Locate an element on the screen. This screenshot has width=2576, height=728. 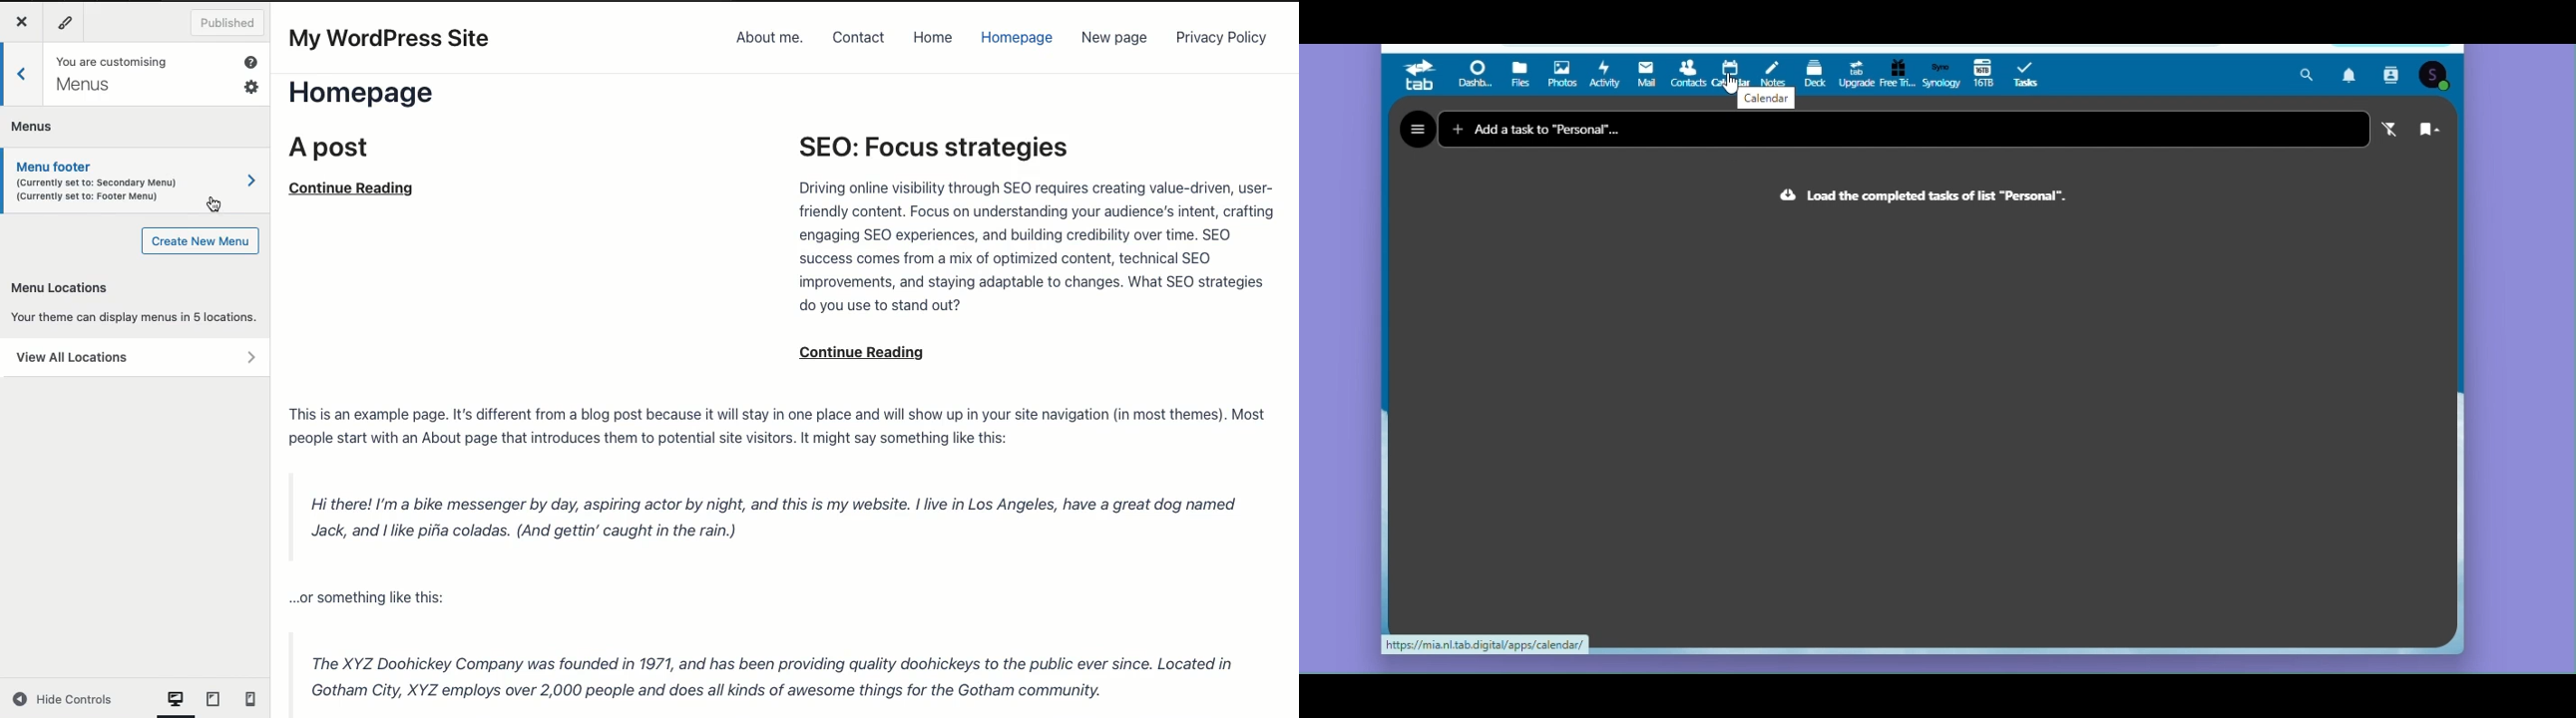
Active filter is located at coordinates (2385, 131).